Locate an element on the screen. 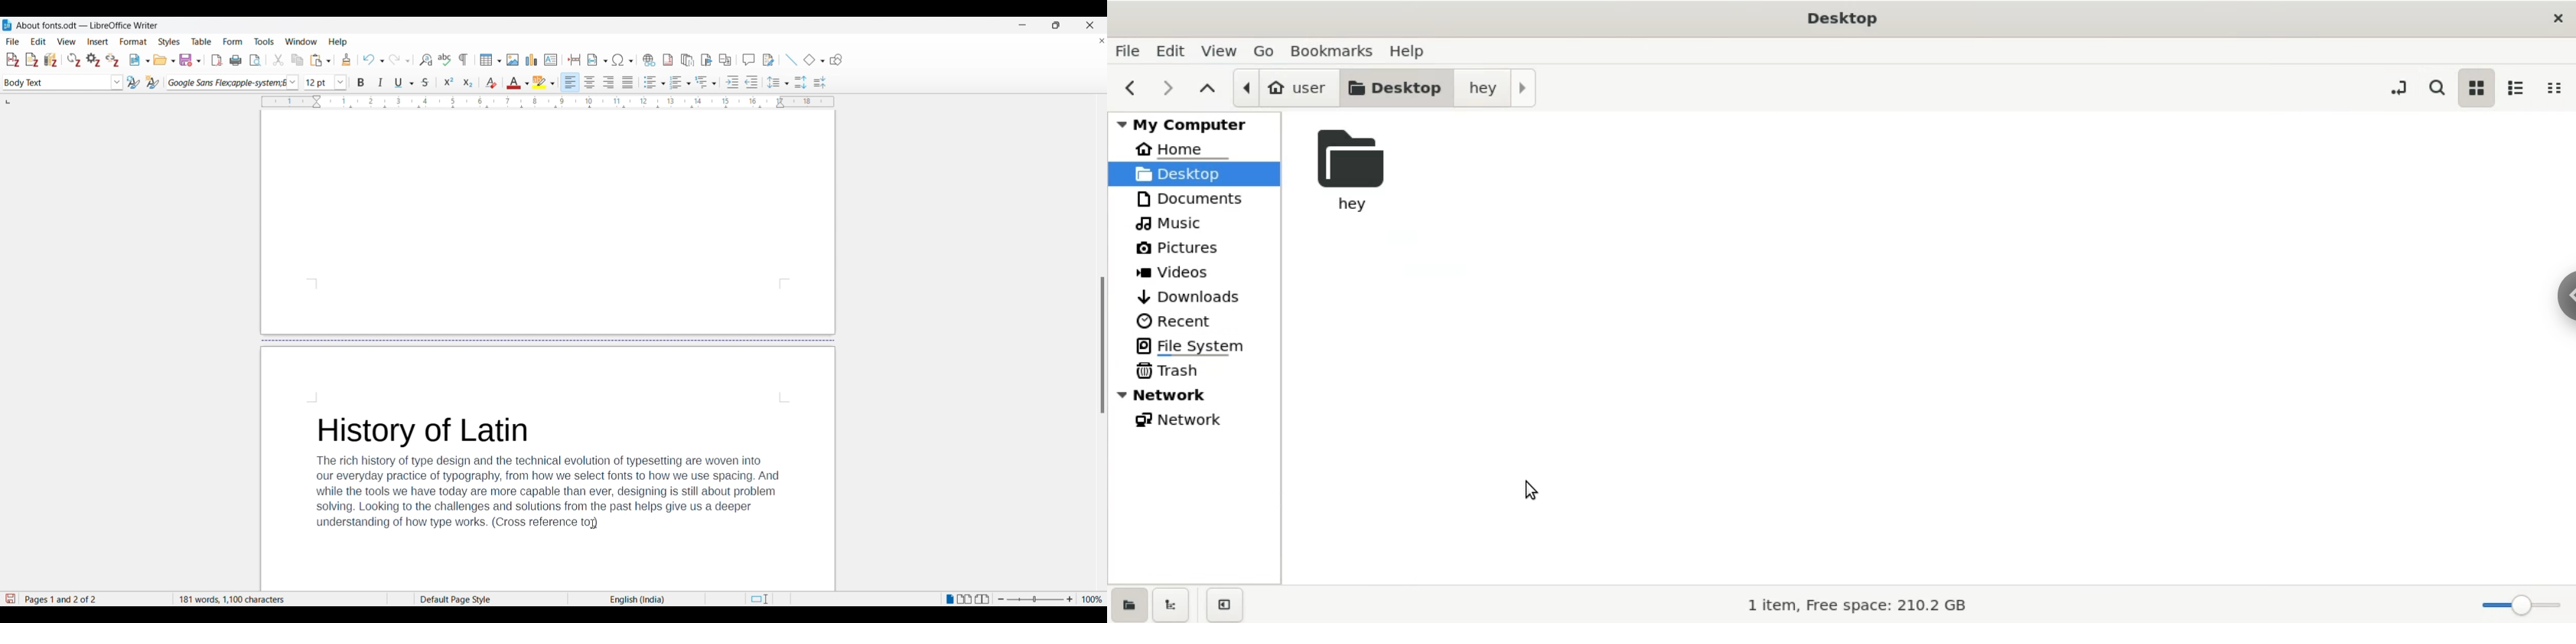 This screenshot has height=644, width=2576. Align center is located at coordinates (589, 81).